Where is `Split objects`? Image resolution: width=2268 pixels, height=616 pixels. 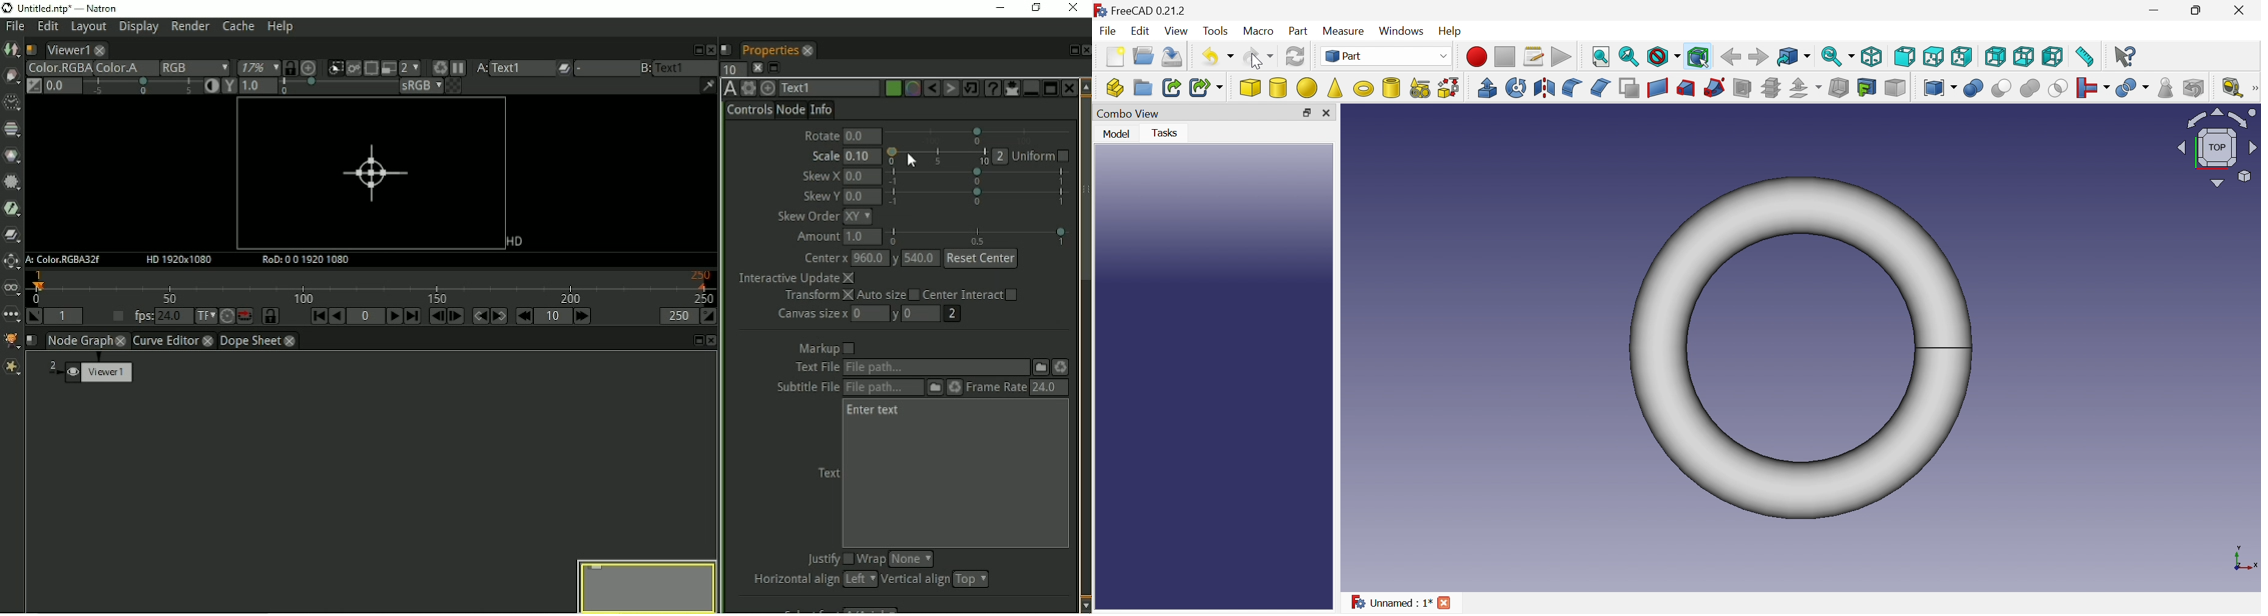 Split objects is located at coordinates (2132, 88).